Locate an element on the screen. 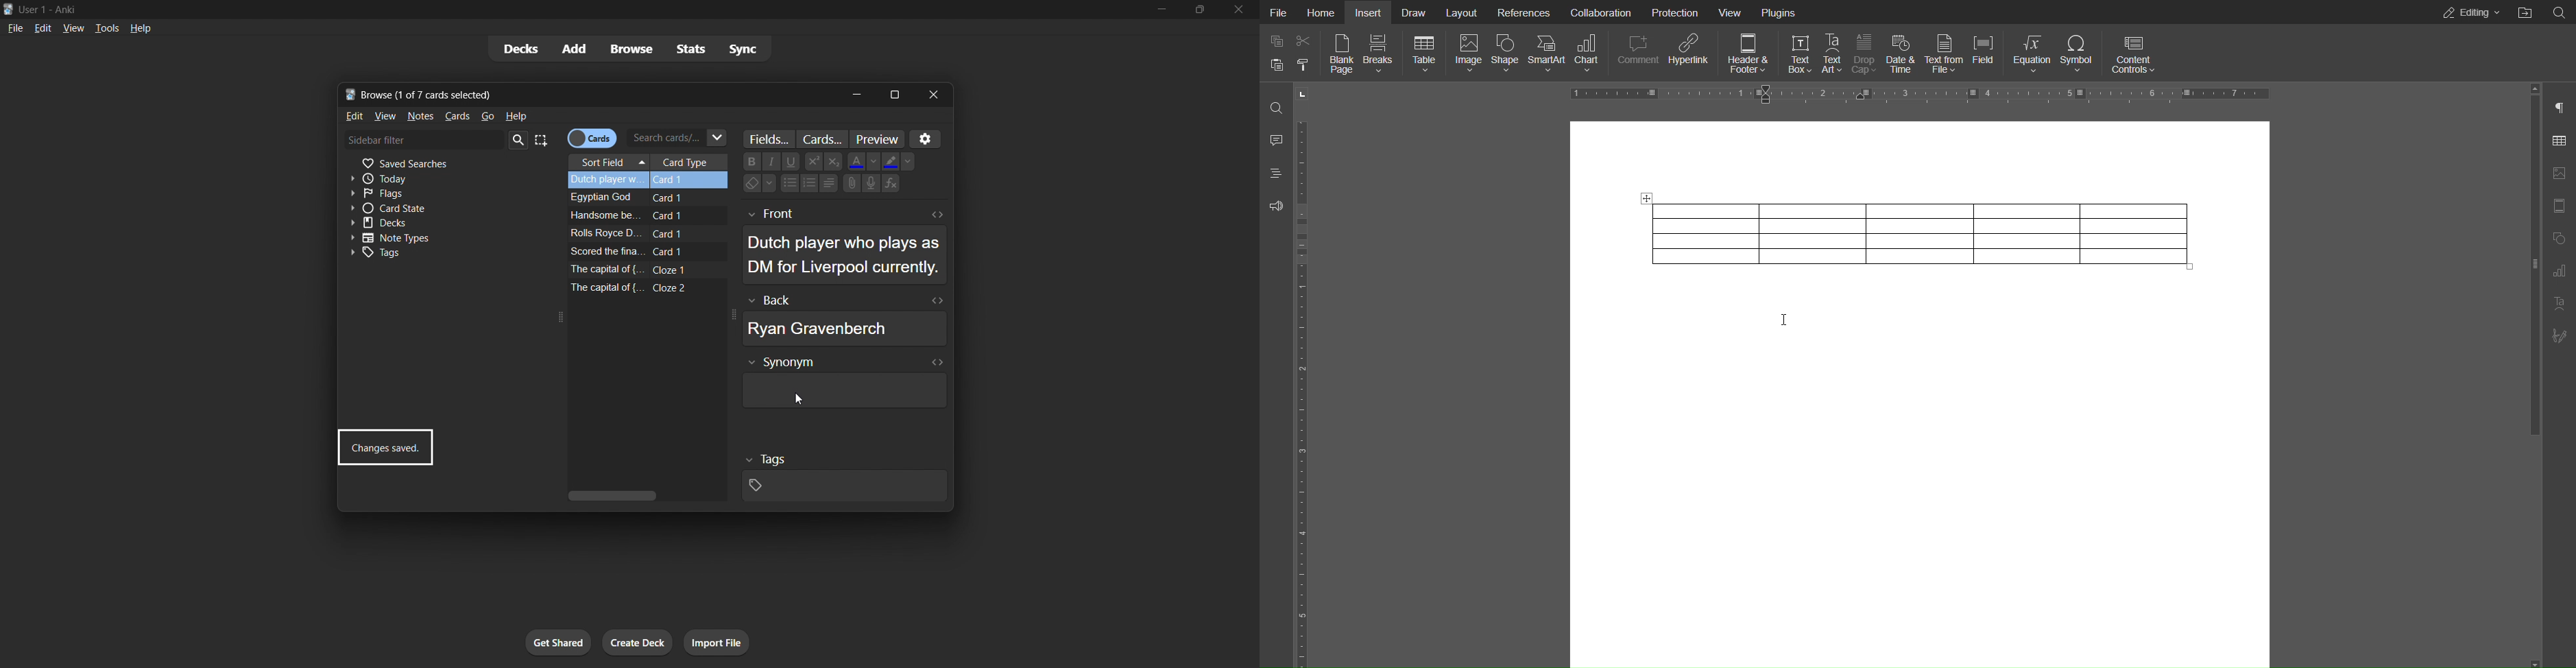  Shape Settings is located at coordinates (2560, 240).